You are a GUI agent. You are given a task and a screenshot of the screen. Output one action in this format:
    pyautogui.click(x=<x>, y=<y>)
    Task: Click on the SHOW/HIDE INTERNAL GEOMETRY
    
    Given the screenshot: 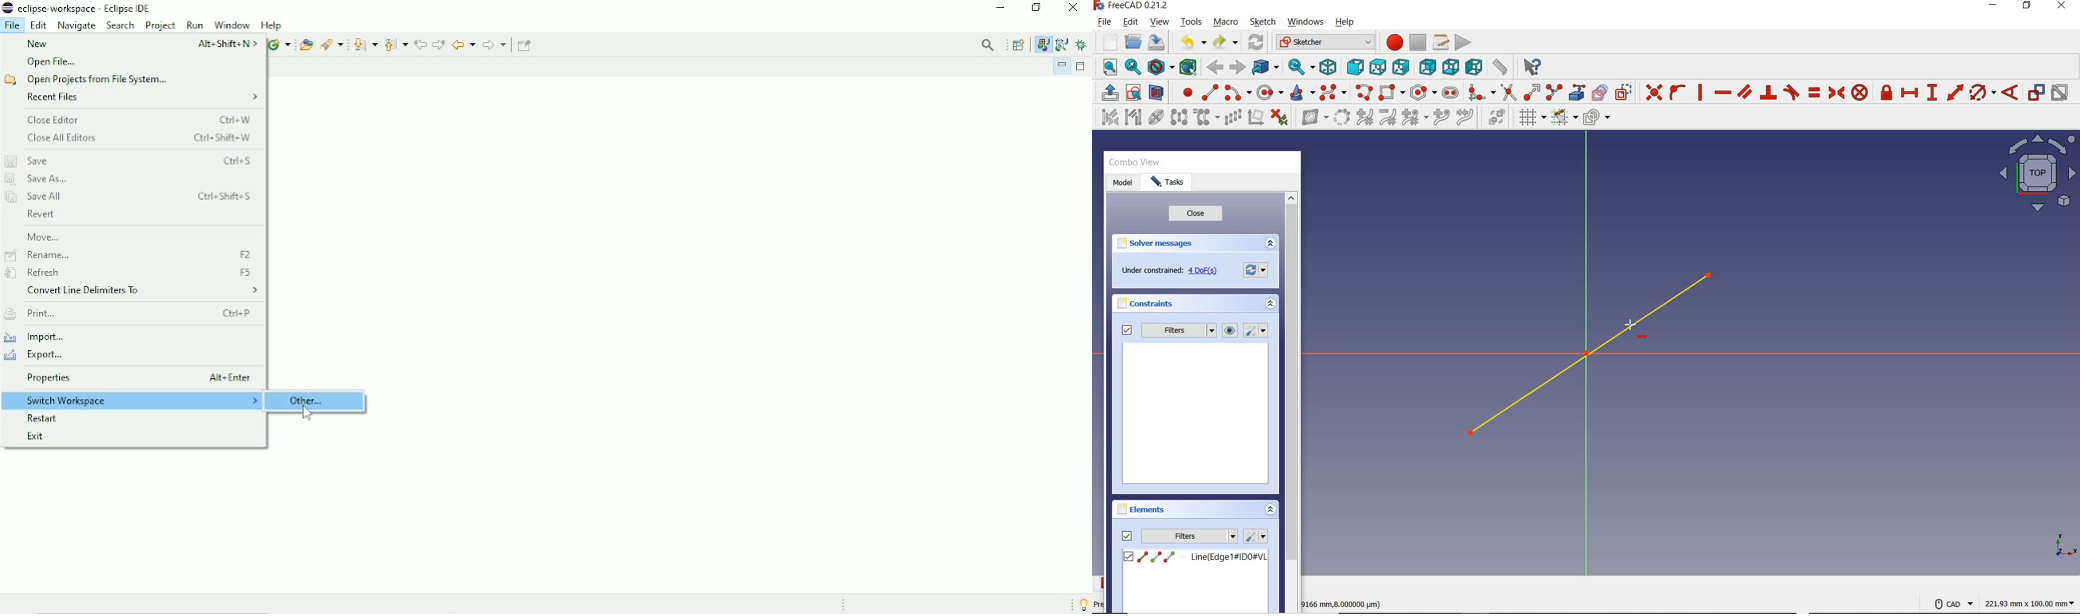 What is the action you would take?
    pyautogui.click(x=1157, y=116)
    